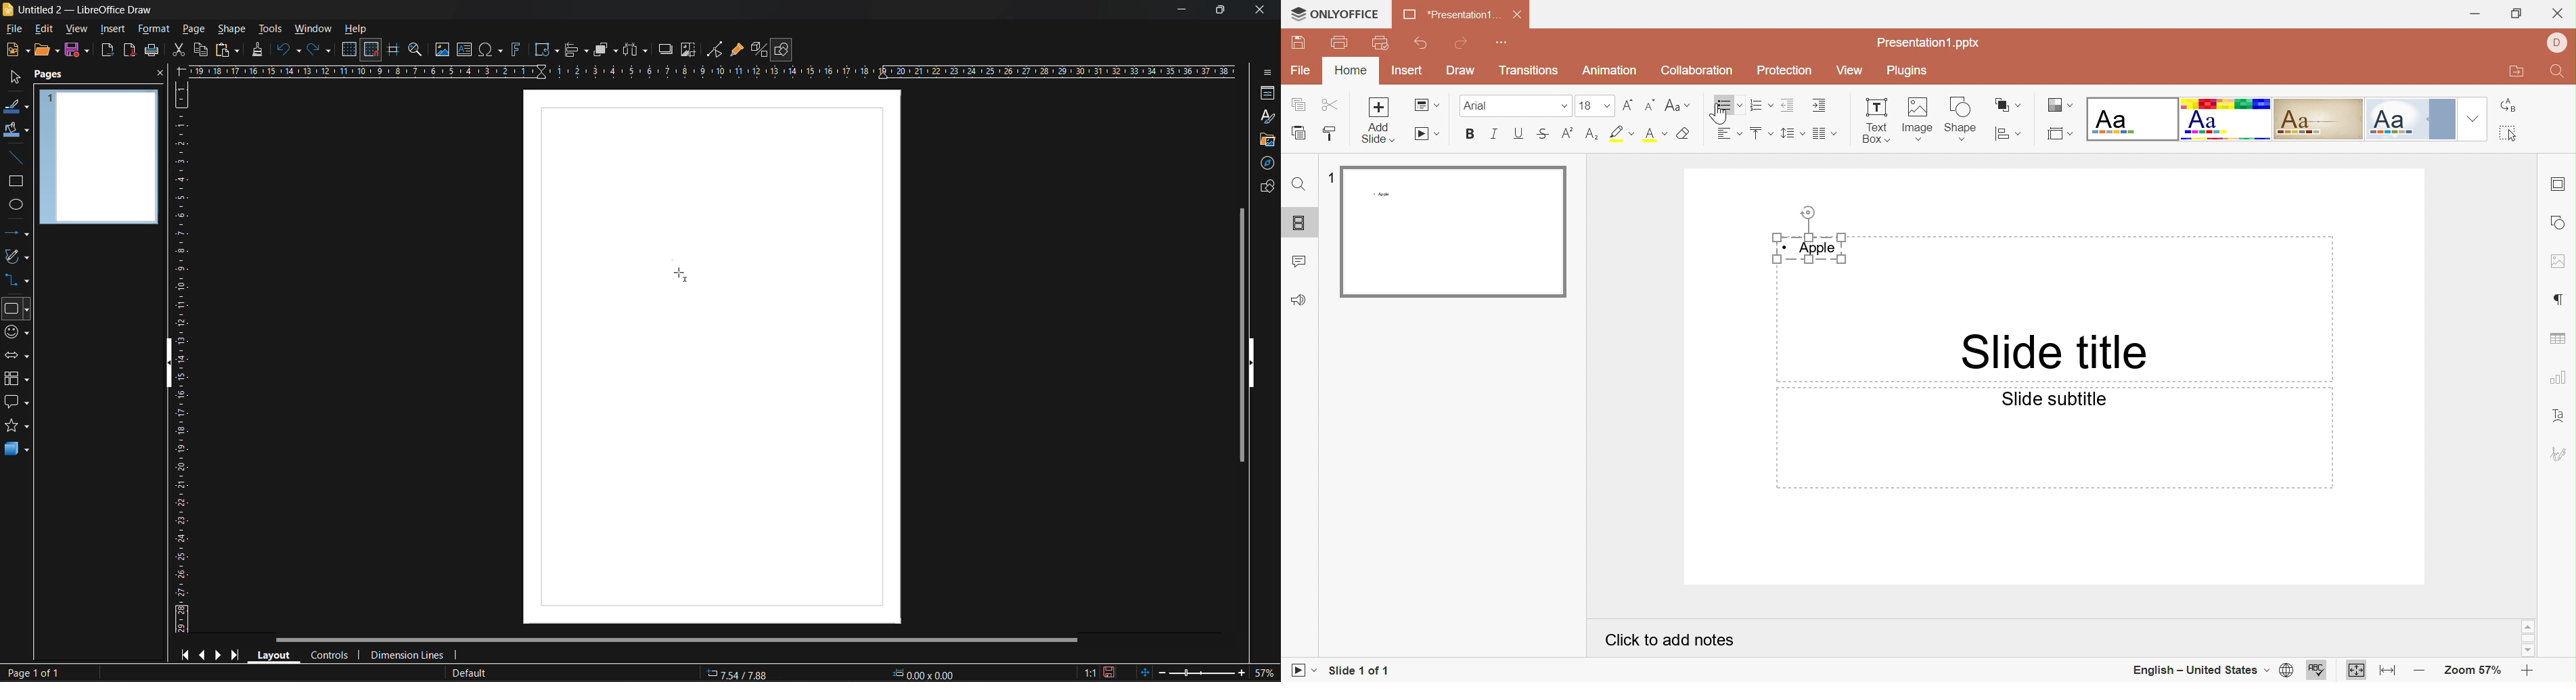 The height and width of the screenshot is (700, 2576). I want to click on Click to add notes, so click(1670, 637).